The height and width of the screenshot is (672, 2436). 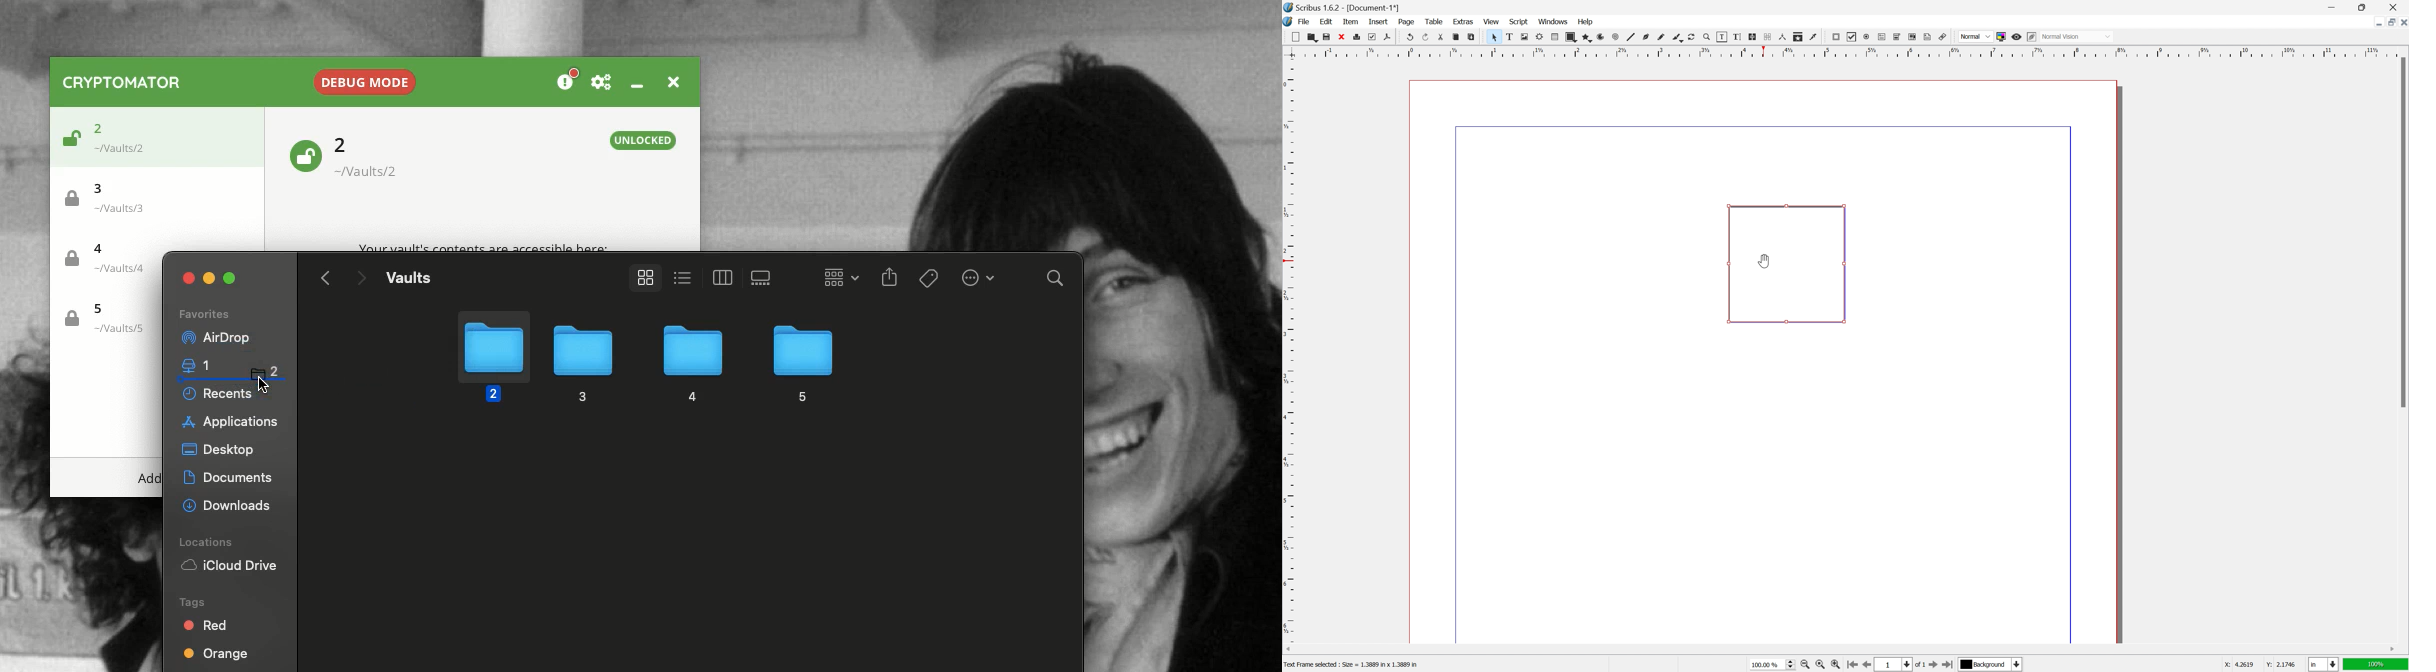 I want to click on minimize, so click(x=2331, y=6).